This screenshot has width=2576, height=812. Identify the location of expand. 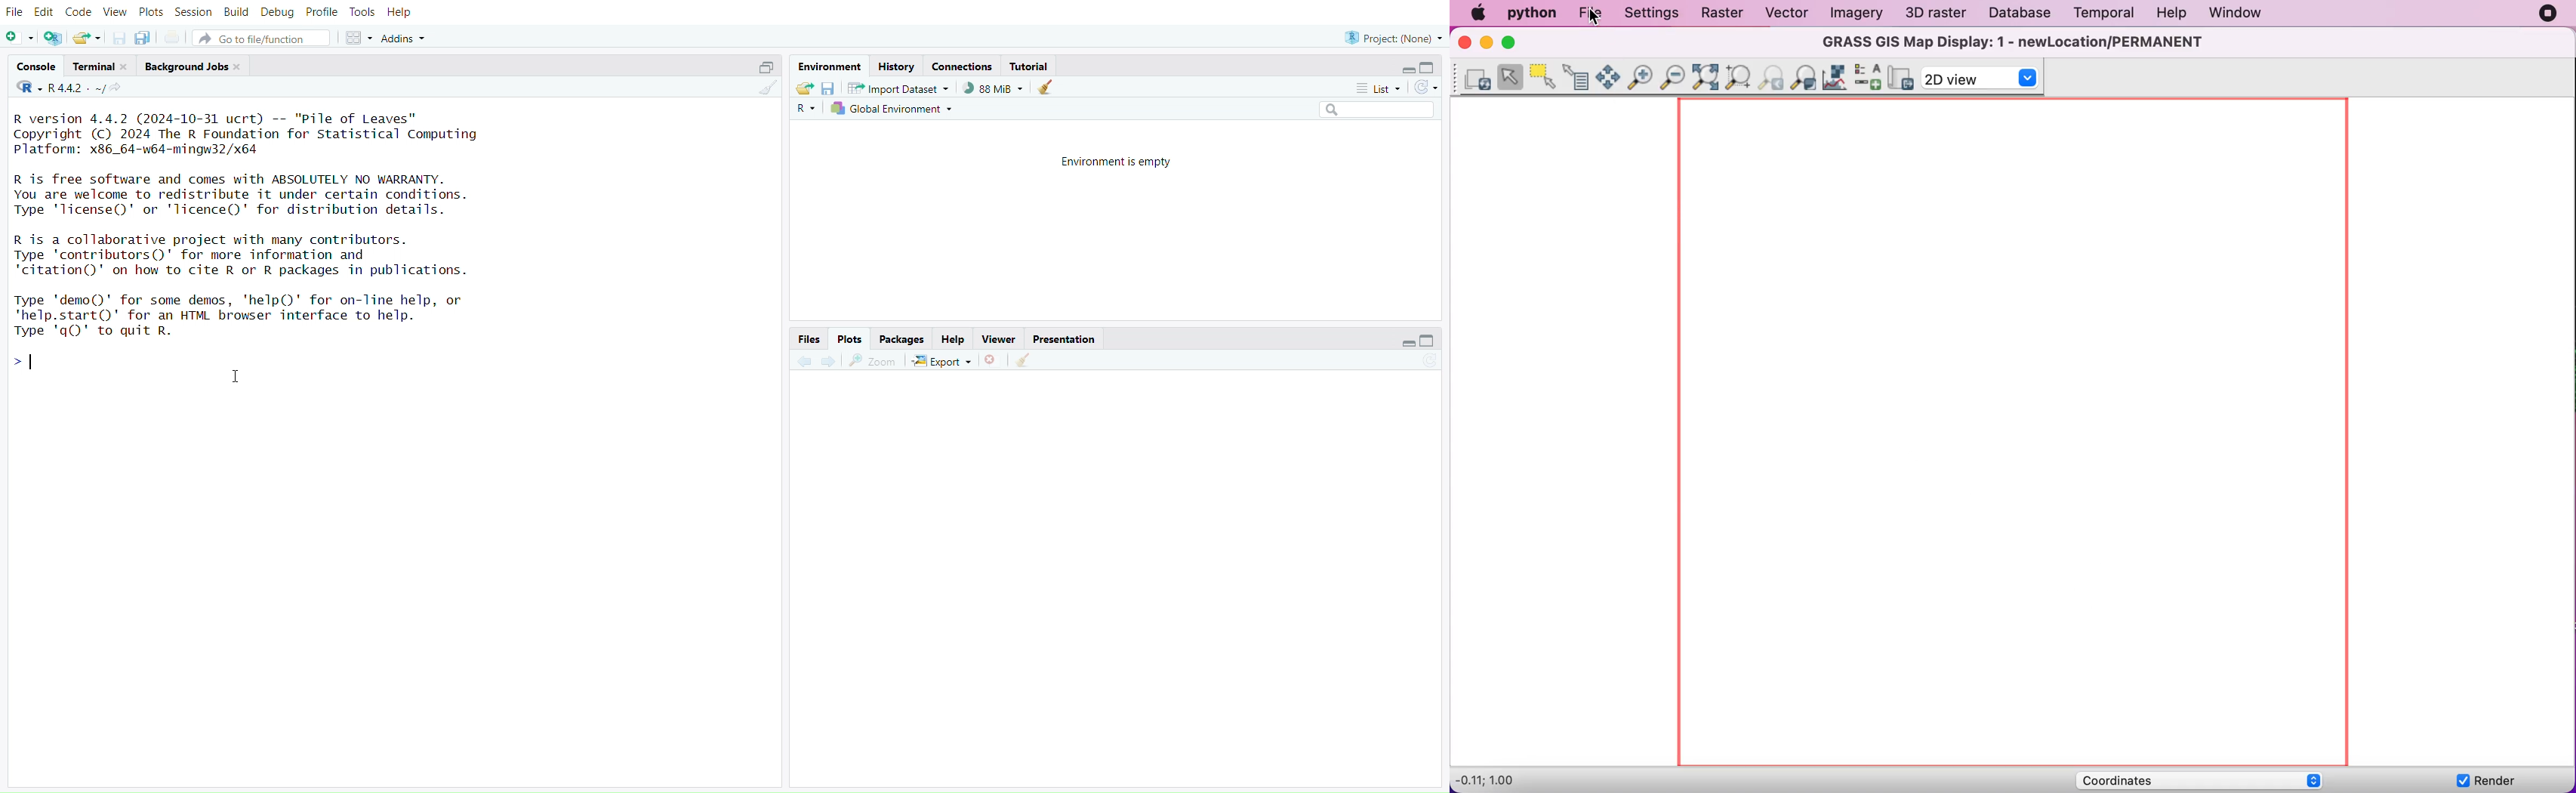
(1406, 70).